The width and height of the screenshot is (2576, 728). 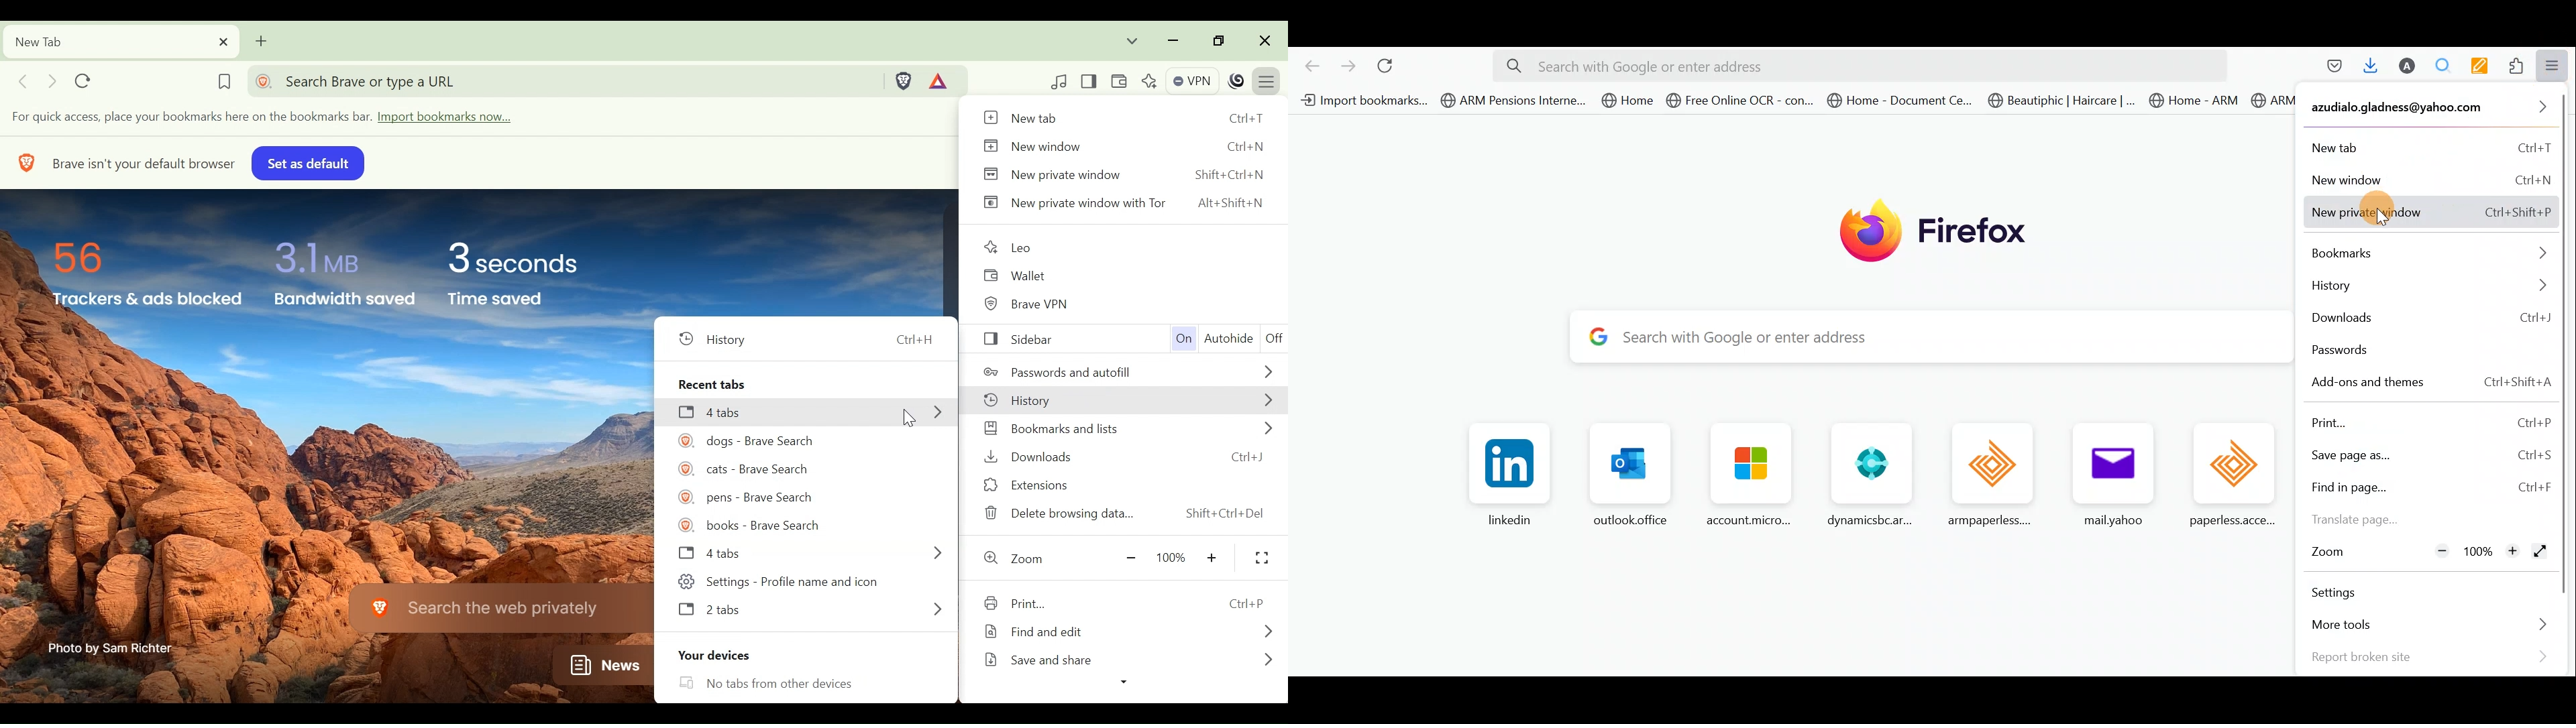 I want to click on More tools, so click(x=2425, y=625).